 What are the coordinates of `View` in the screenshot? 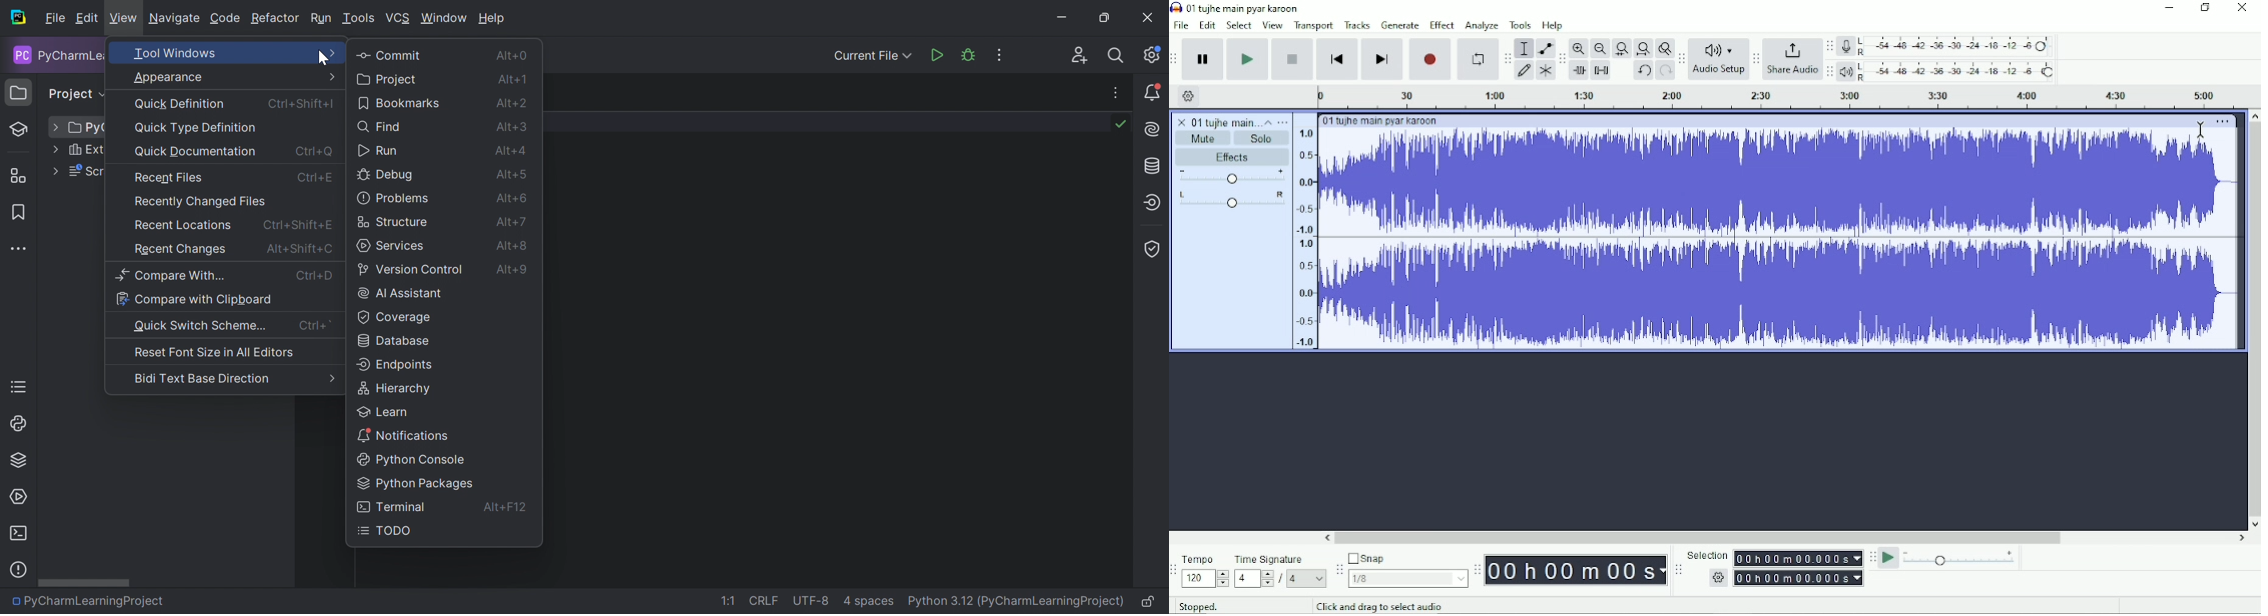 It's located at (1273, 26).